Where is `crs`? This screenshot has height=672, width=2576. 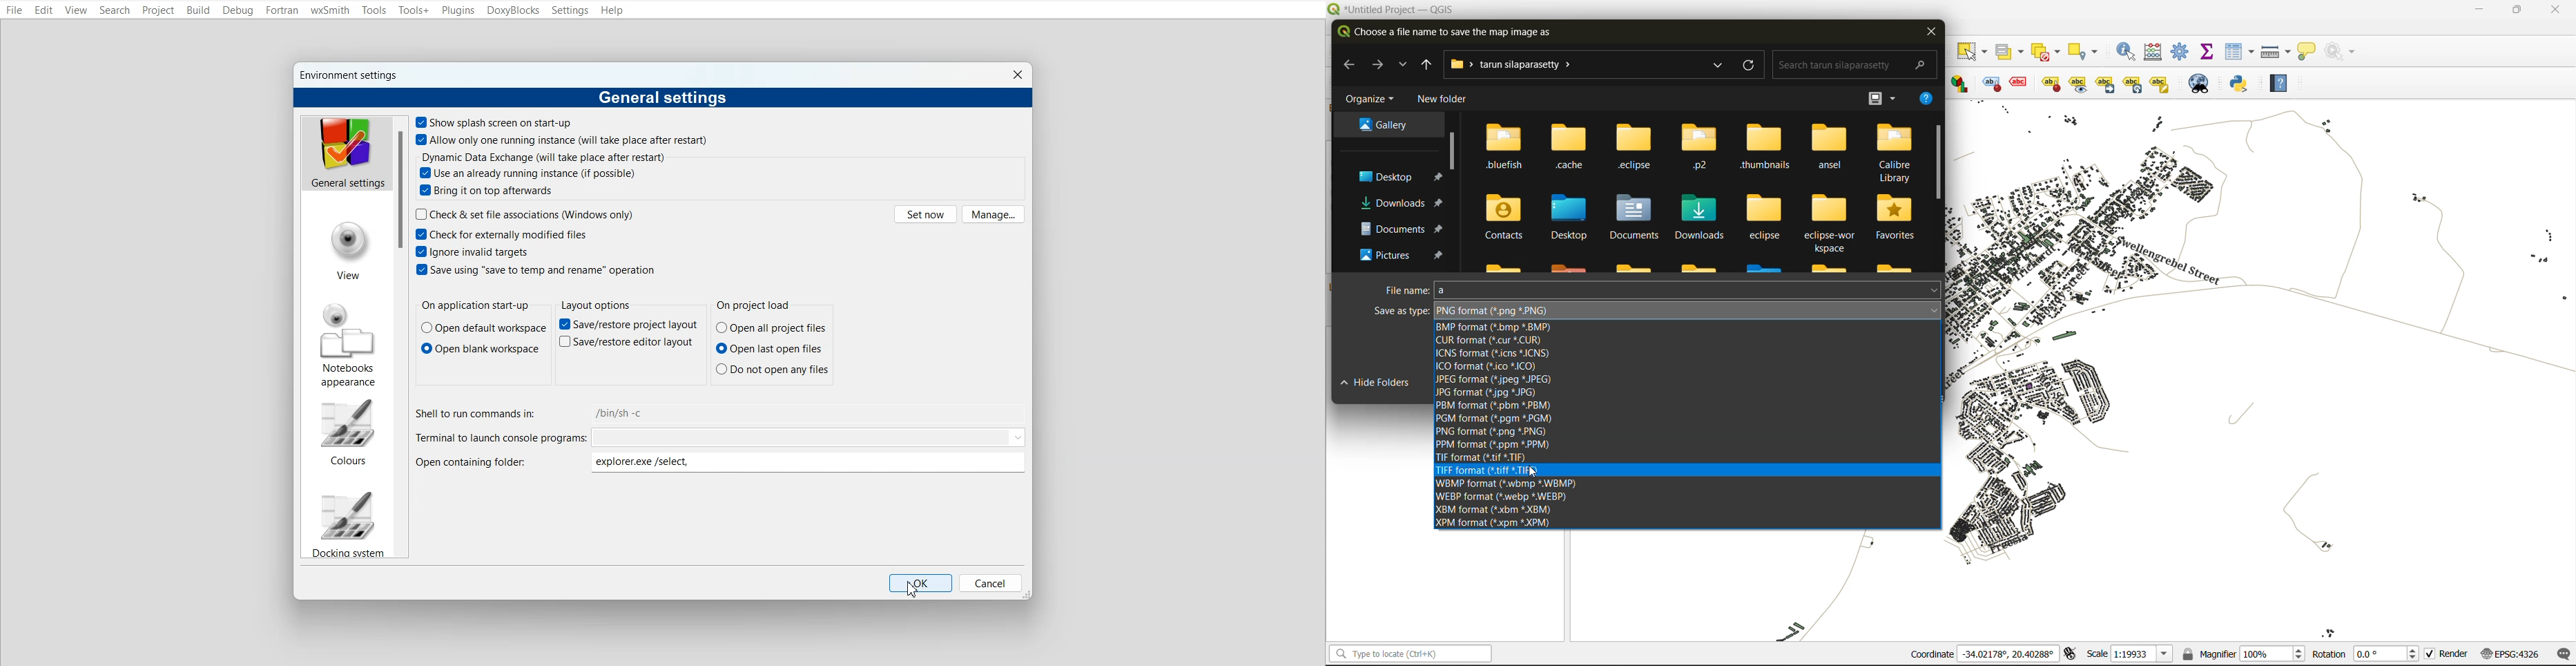 crs is located at coordinates (2506, 652).